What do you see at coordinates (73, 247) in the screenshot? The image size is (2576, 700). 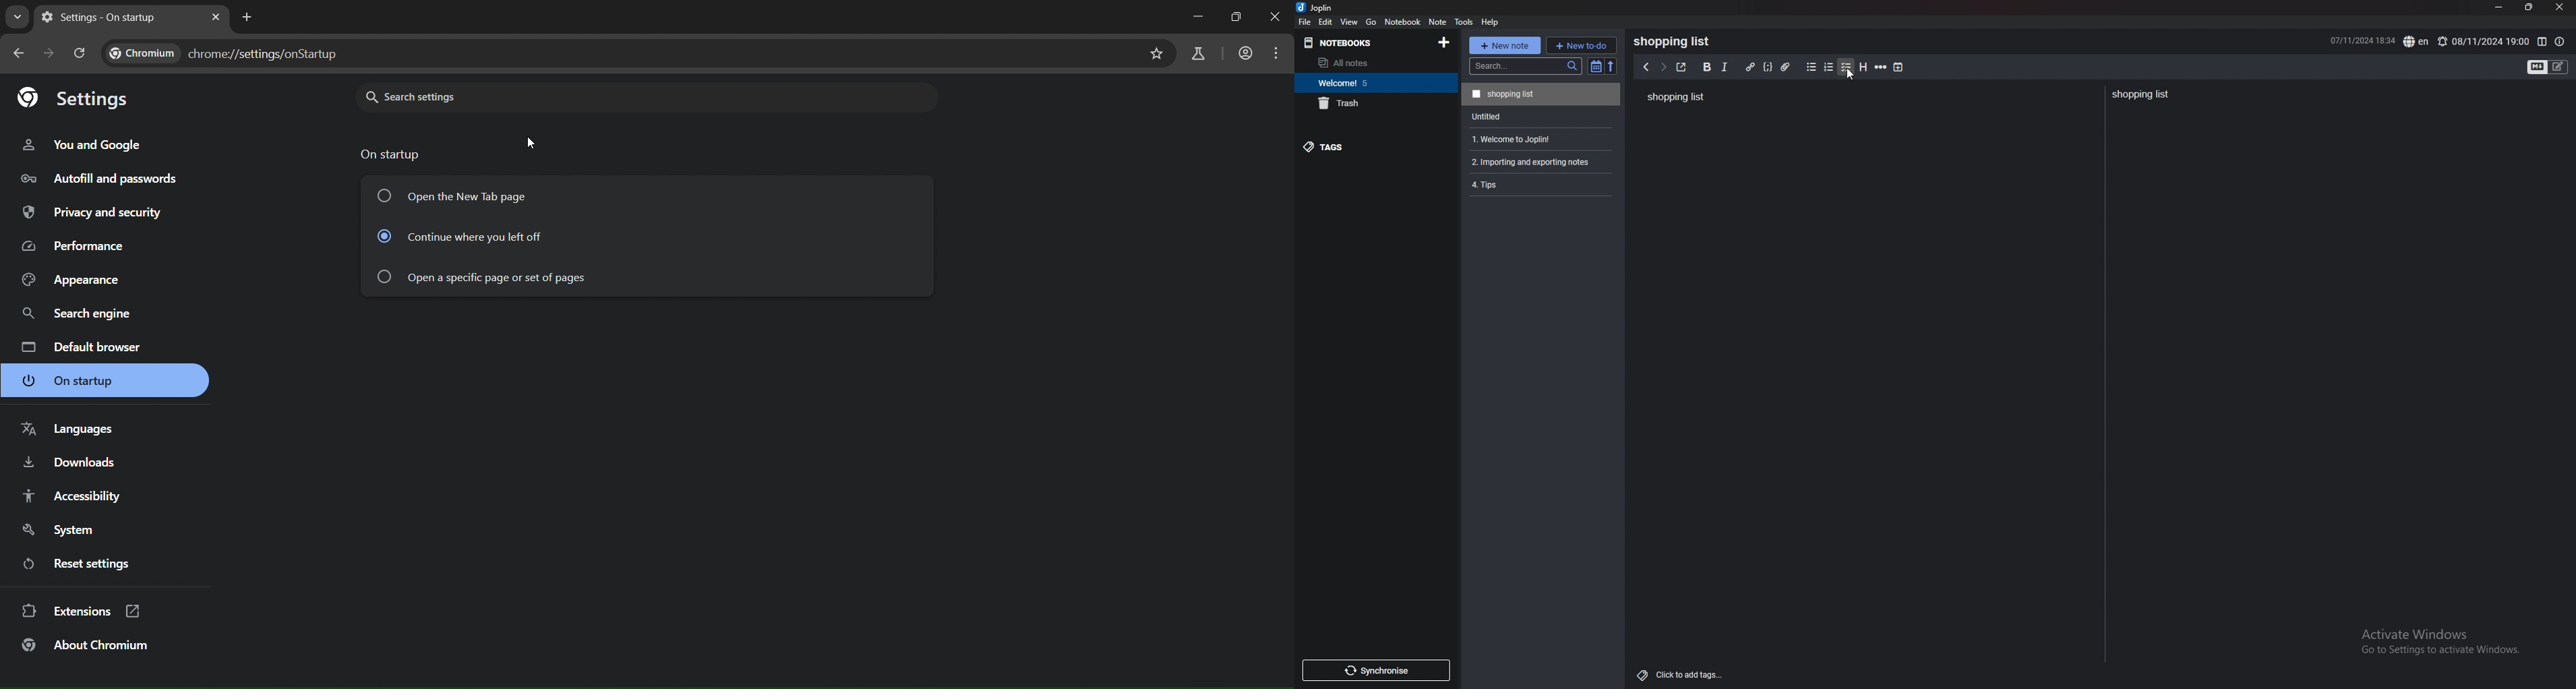 I see `performance` at bounding box center [73, 247].